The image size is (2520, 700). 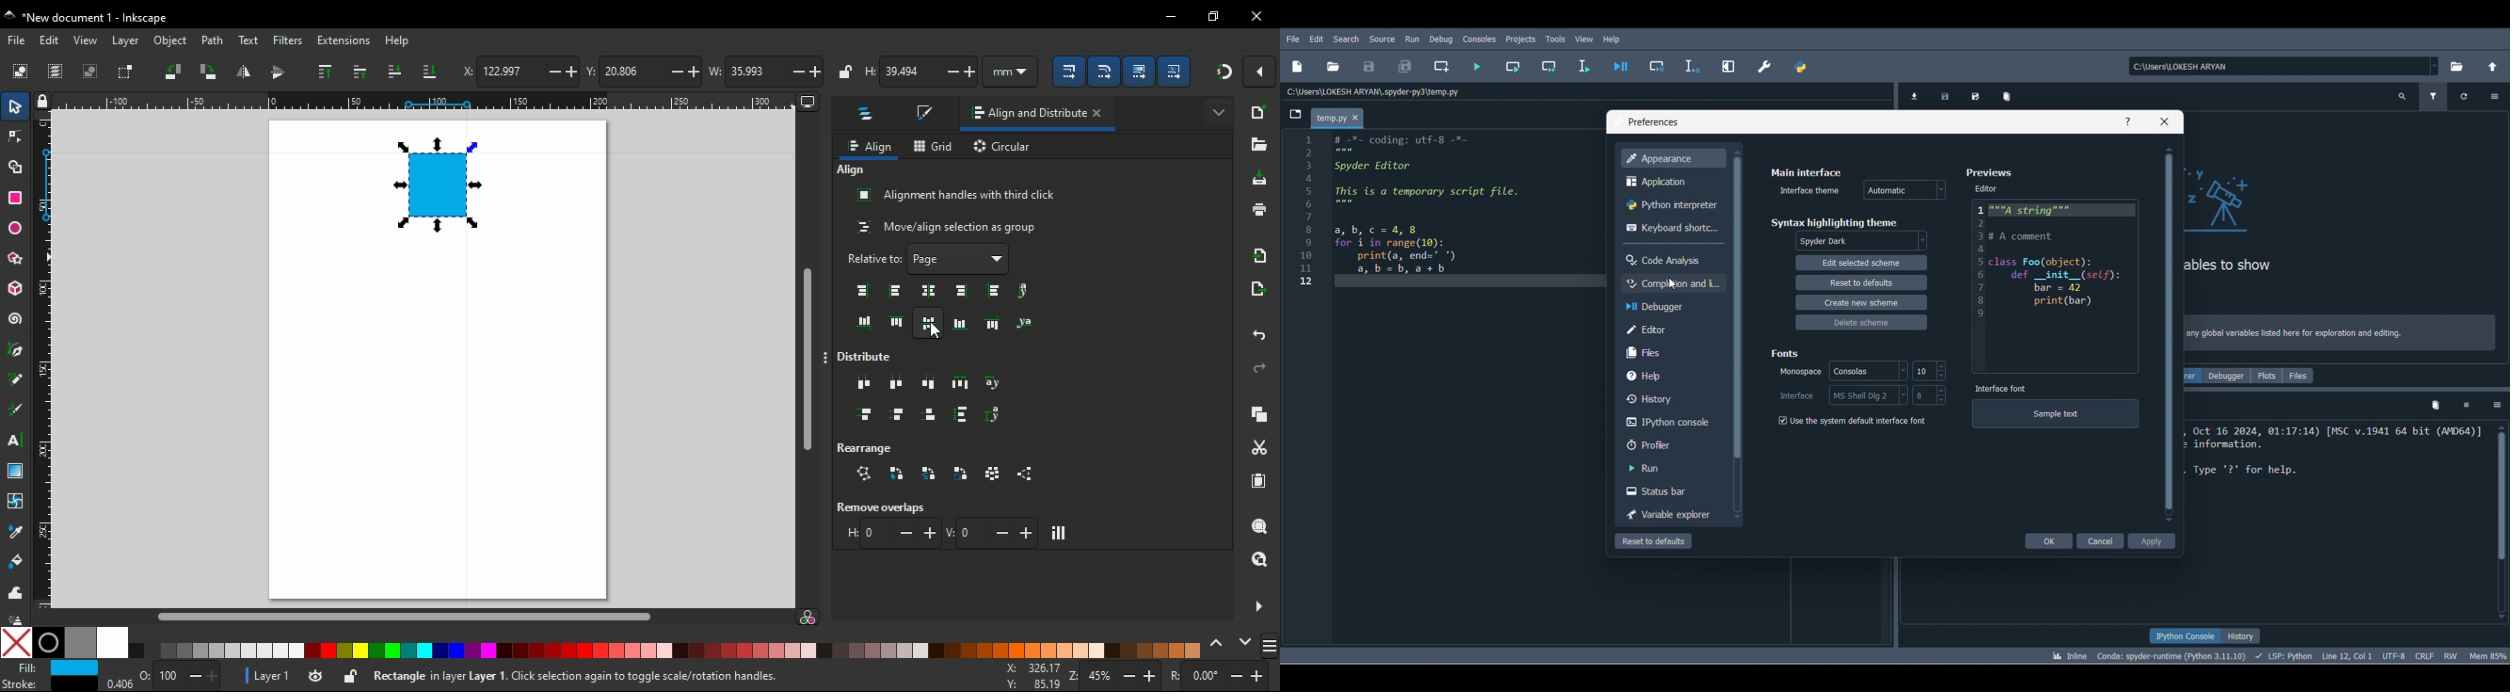 I want to click on Completions, linting, code folding and symbols status, so click(x=2286, y=655).